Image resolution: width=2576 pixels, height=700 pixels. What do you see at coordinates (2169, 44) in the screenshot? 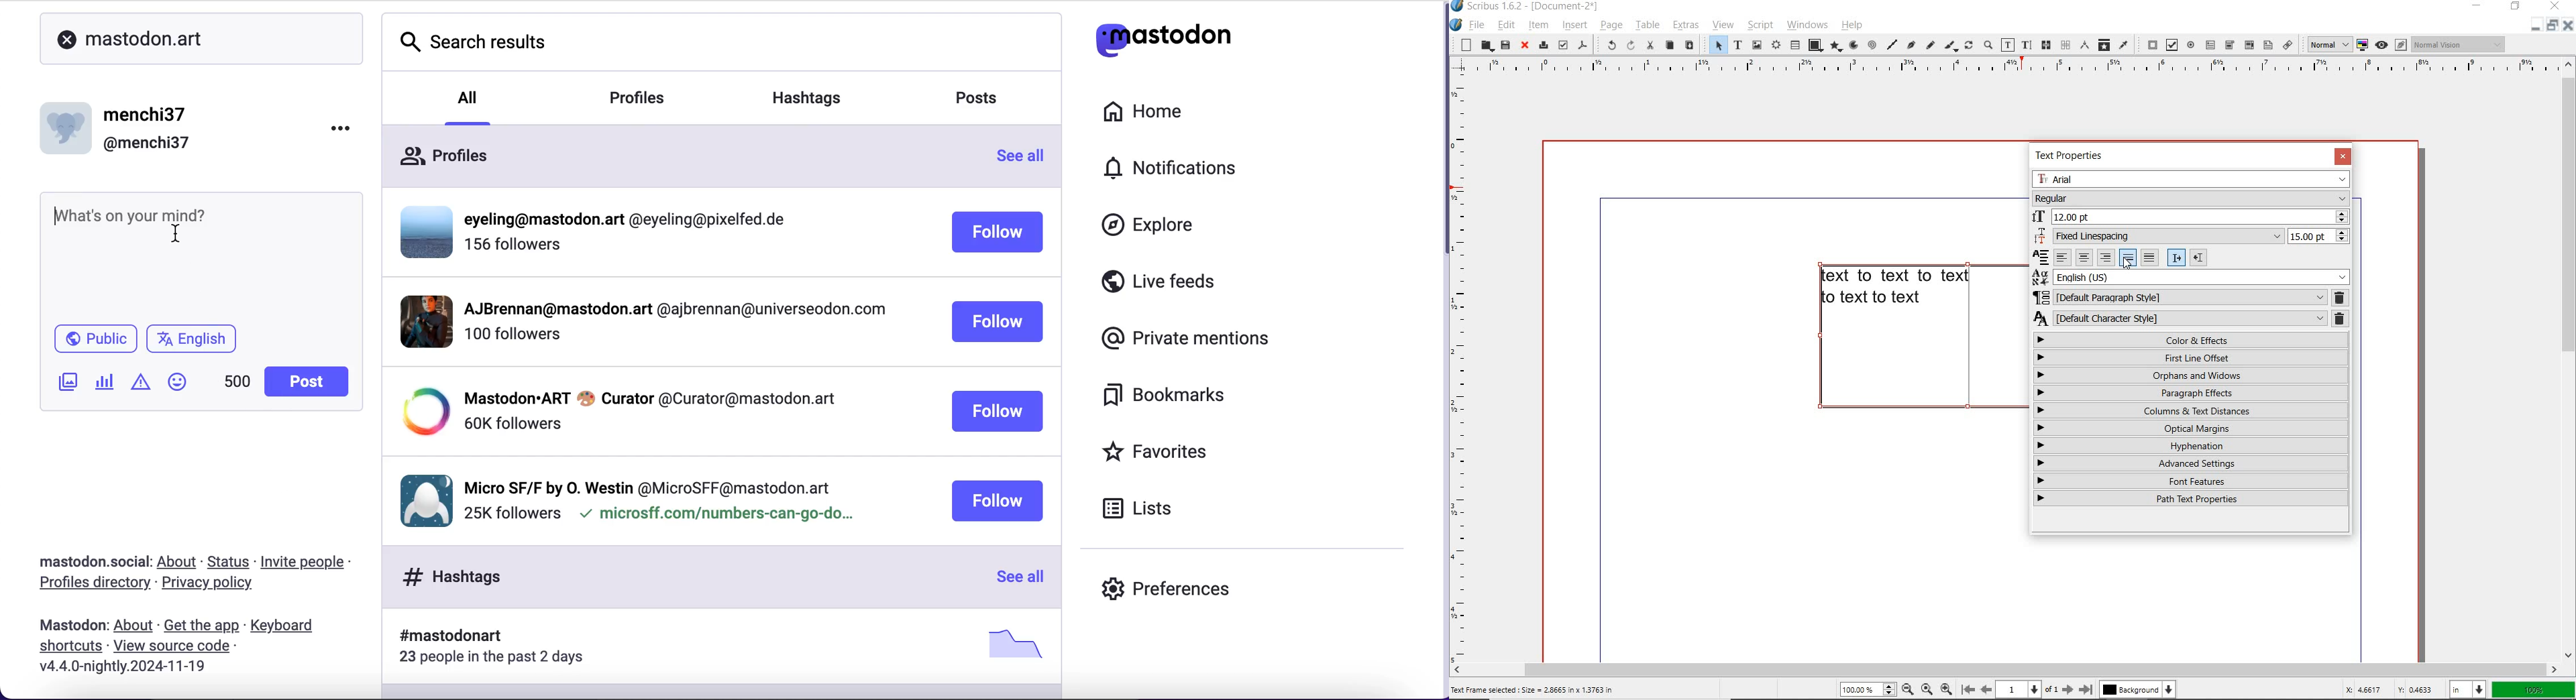
I see `pdf check box` at bounding box center [2169, 44].